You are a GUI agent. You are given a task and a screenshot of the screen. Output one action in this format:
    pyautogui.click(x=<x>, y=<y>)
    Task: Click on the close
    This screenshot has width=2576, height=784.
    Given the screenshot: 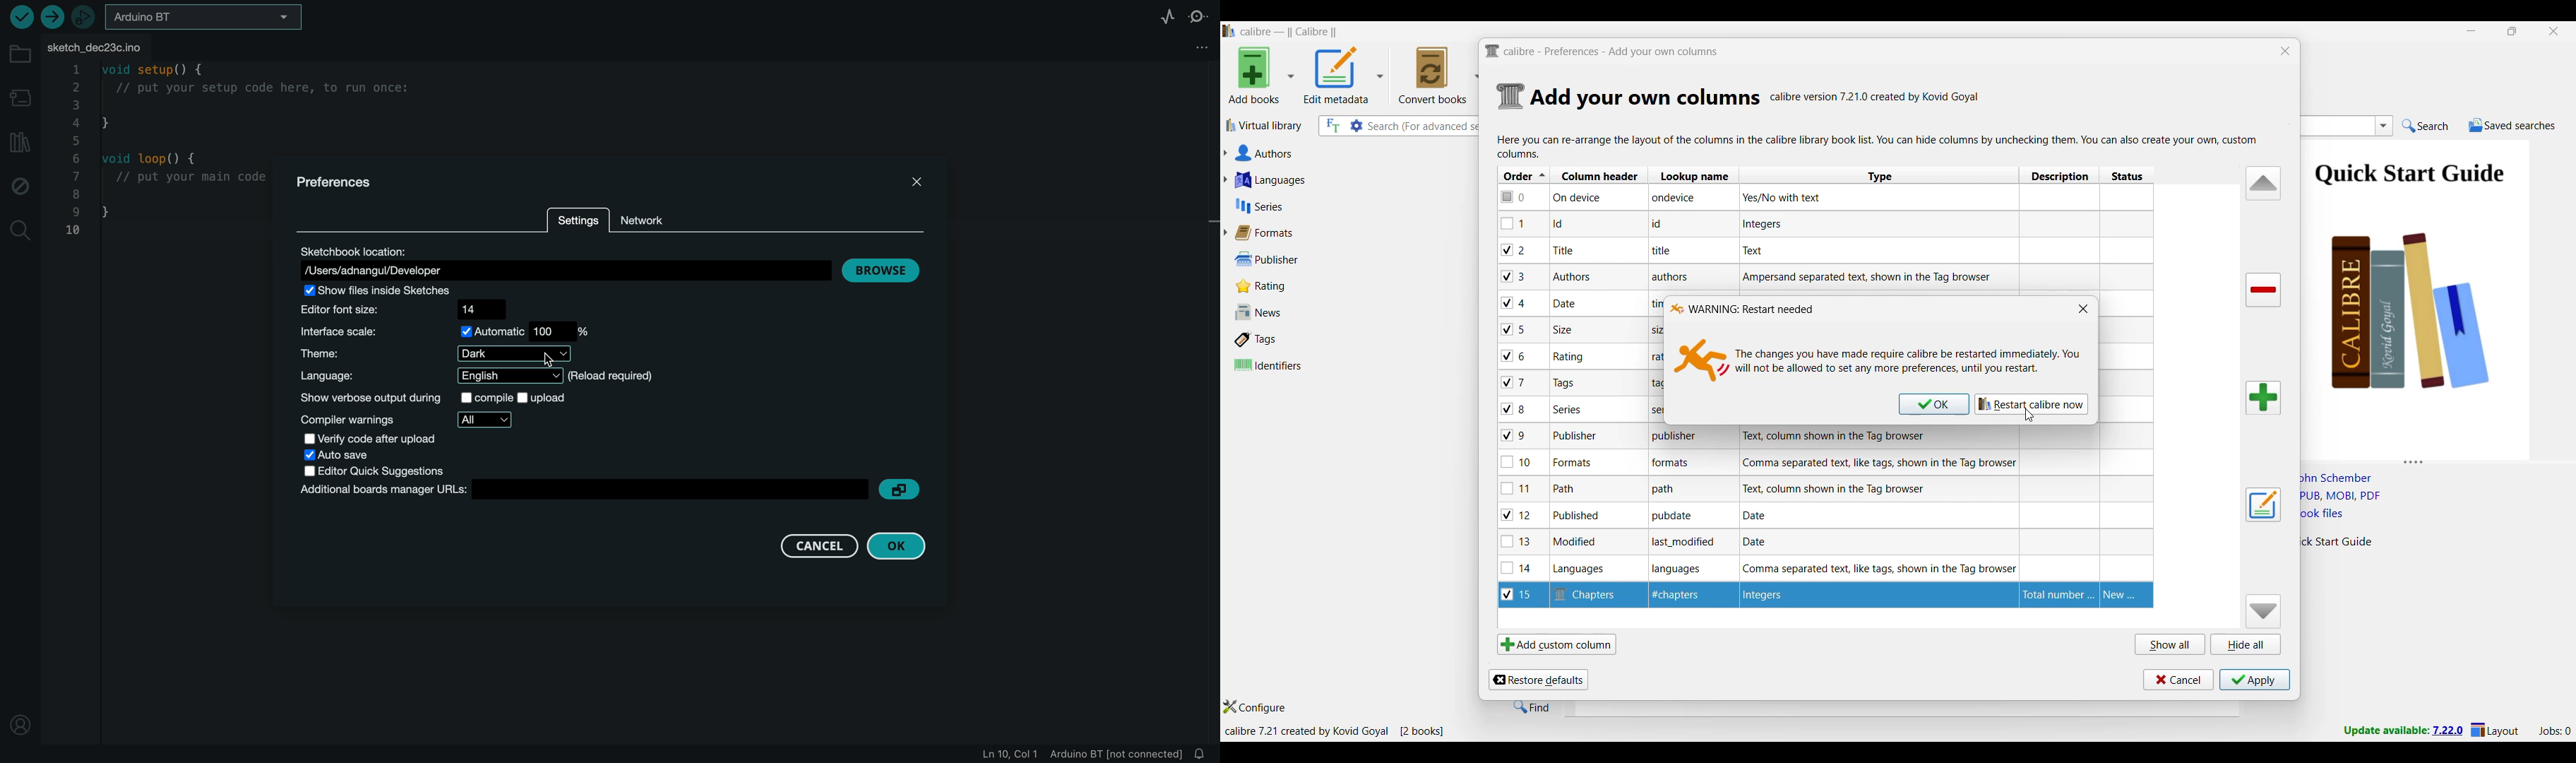 What is the action you would take?
    pyautogui.click(x=917, y=182)
    